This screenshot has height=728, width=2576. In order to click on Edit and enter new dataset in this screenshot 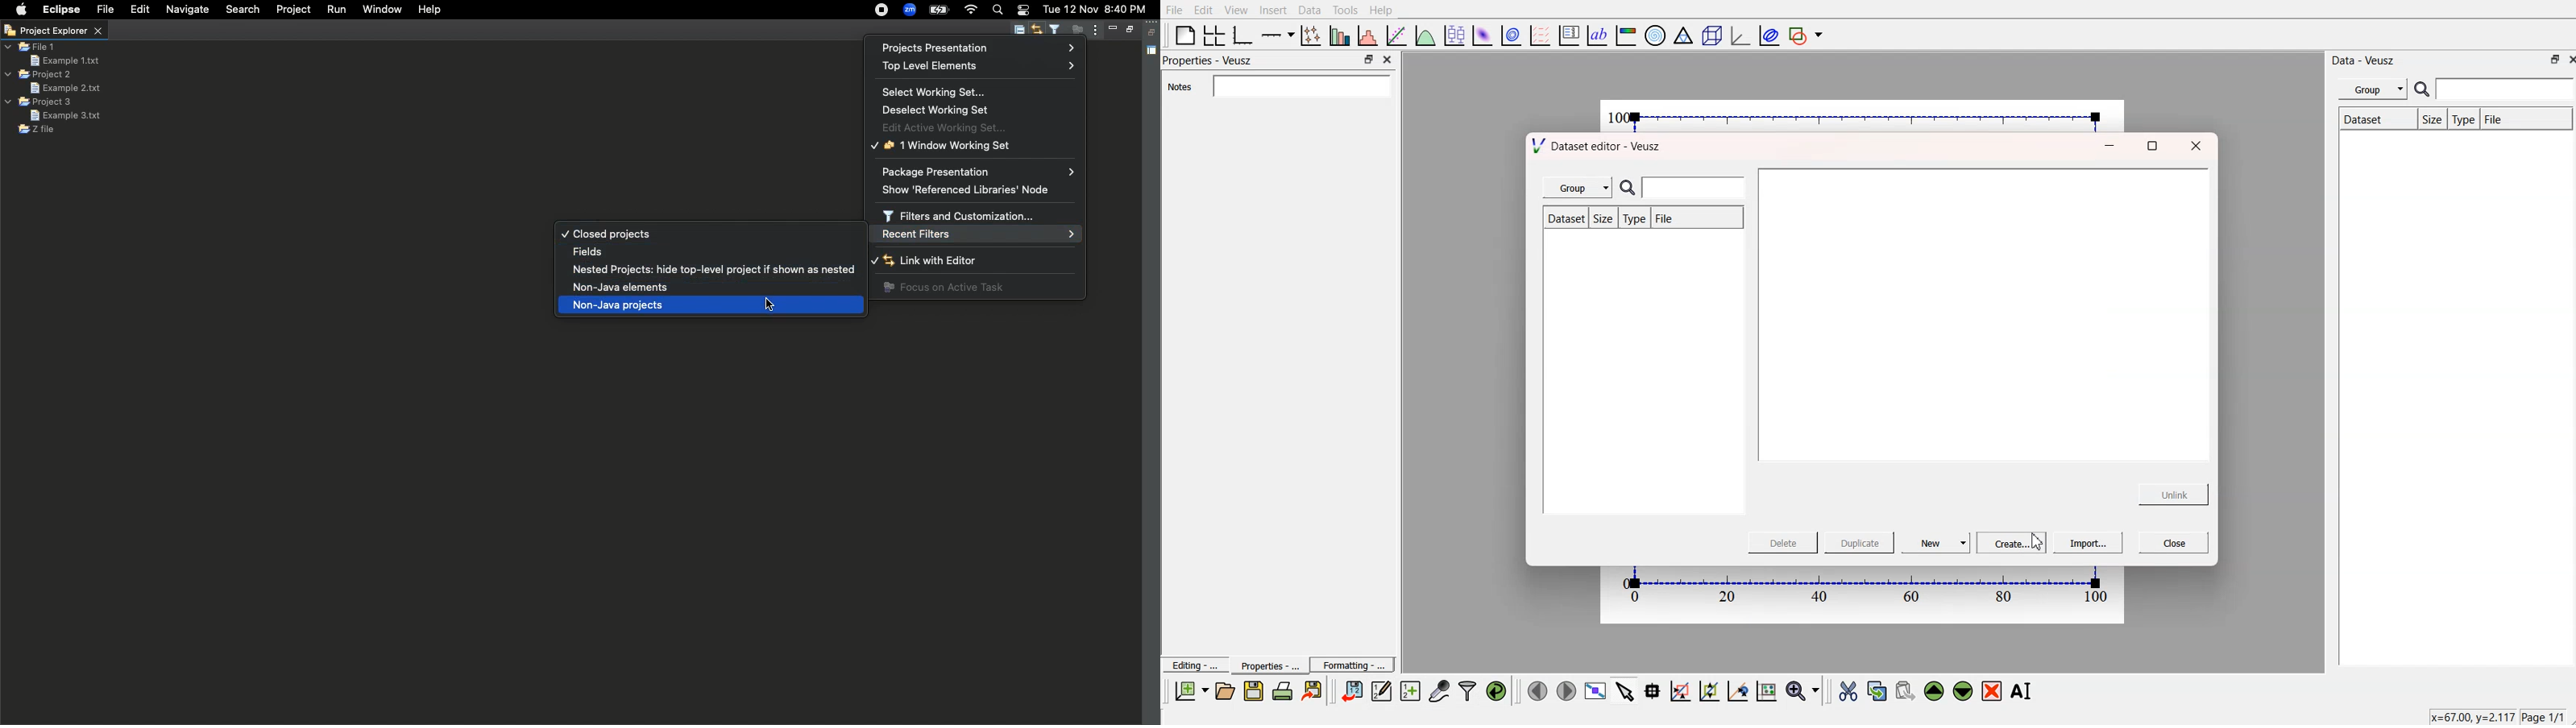, I will do `click(1379, 691)`.